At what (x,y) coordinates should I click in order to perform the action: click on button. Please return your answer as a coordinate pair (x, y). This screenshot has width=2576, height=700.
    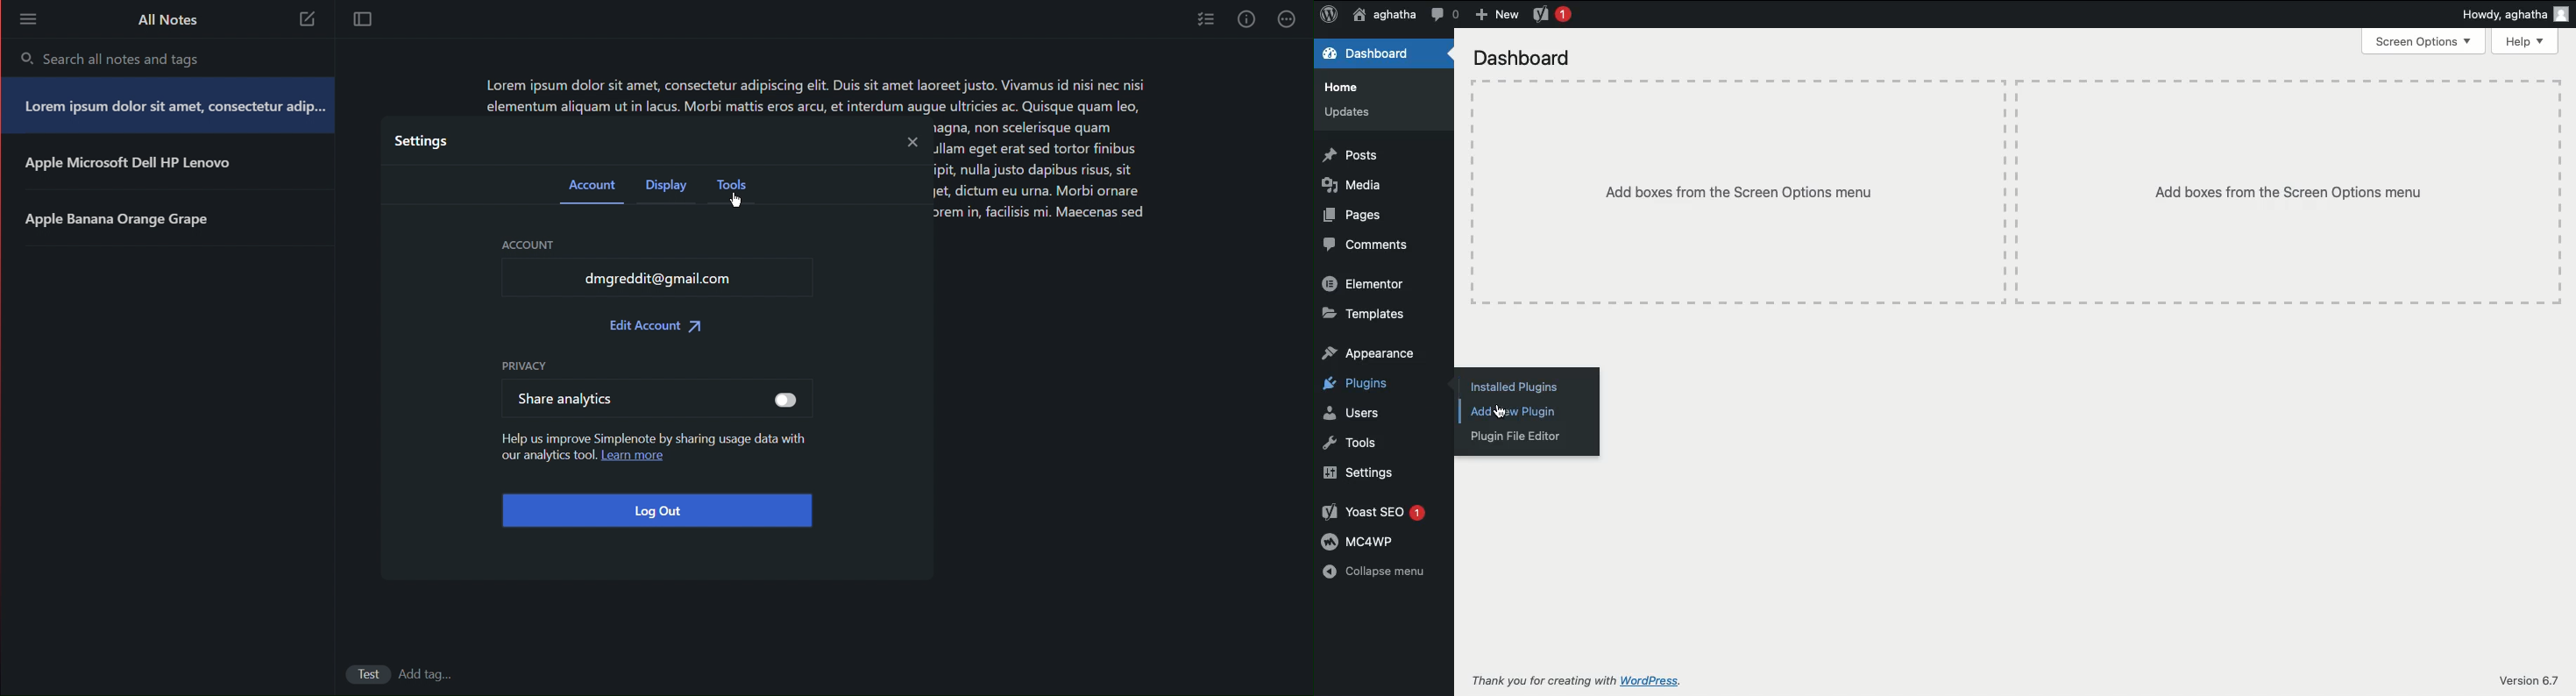
    Looking at the image, I should click on (775, 400).